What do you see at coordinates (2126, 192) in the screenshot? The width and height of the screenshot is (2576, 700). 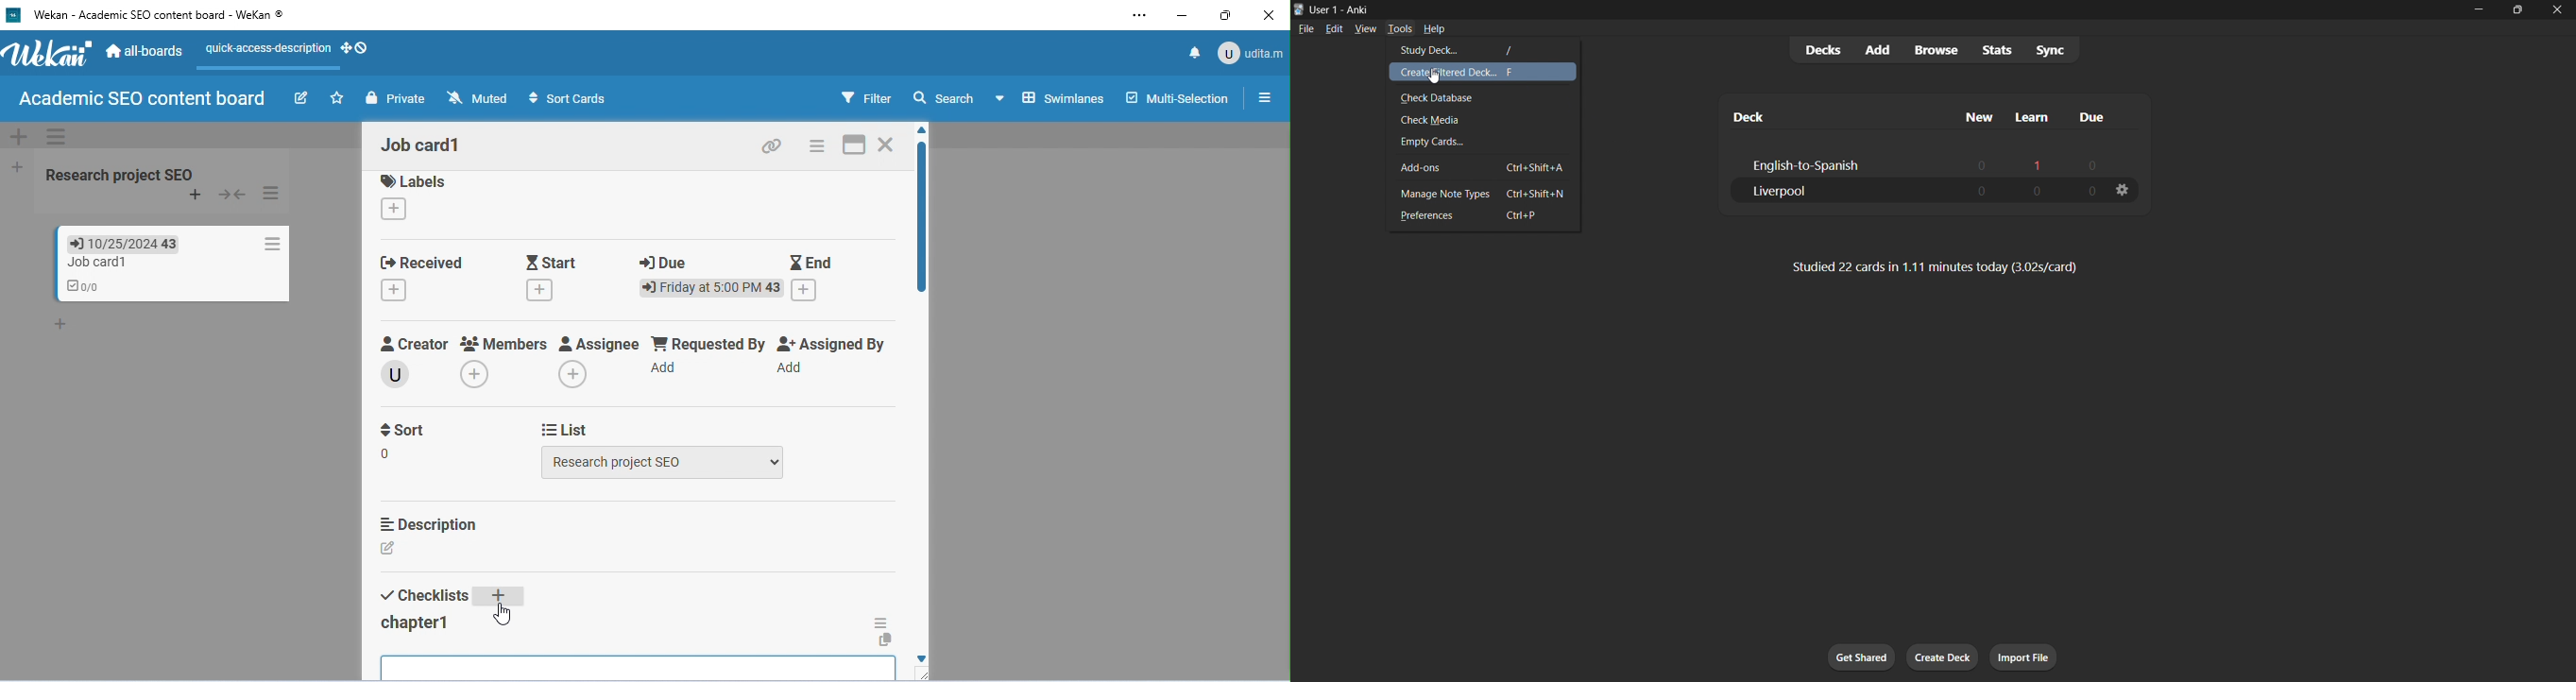 I see `deck options` at bounding box center [2126, 192].